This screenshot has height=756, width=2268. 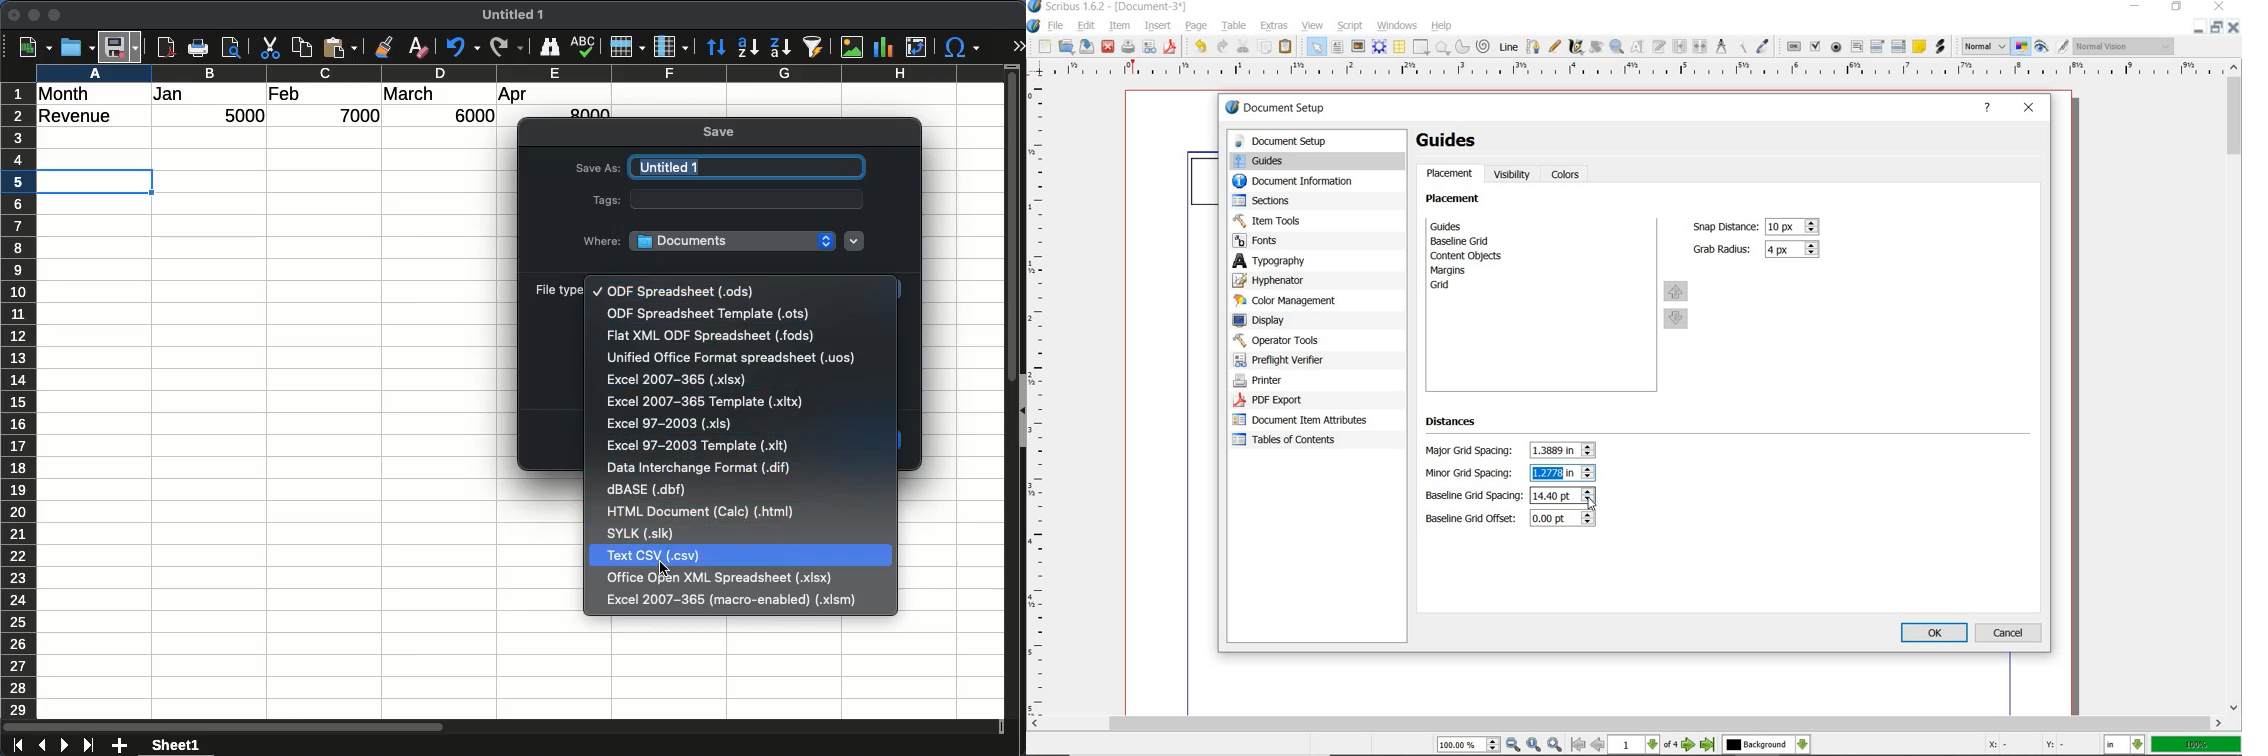 What do you see at coordinates (1596, 48) in the screenshot?
I see `rotate item` at bounding box center [1596, 48].